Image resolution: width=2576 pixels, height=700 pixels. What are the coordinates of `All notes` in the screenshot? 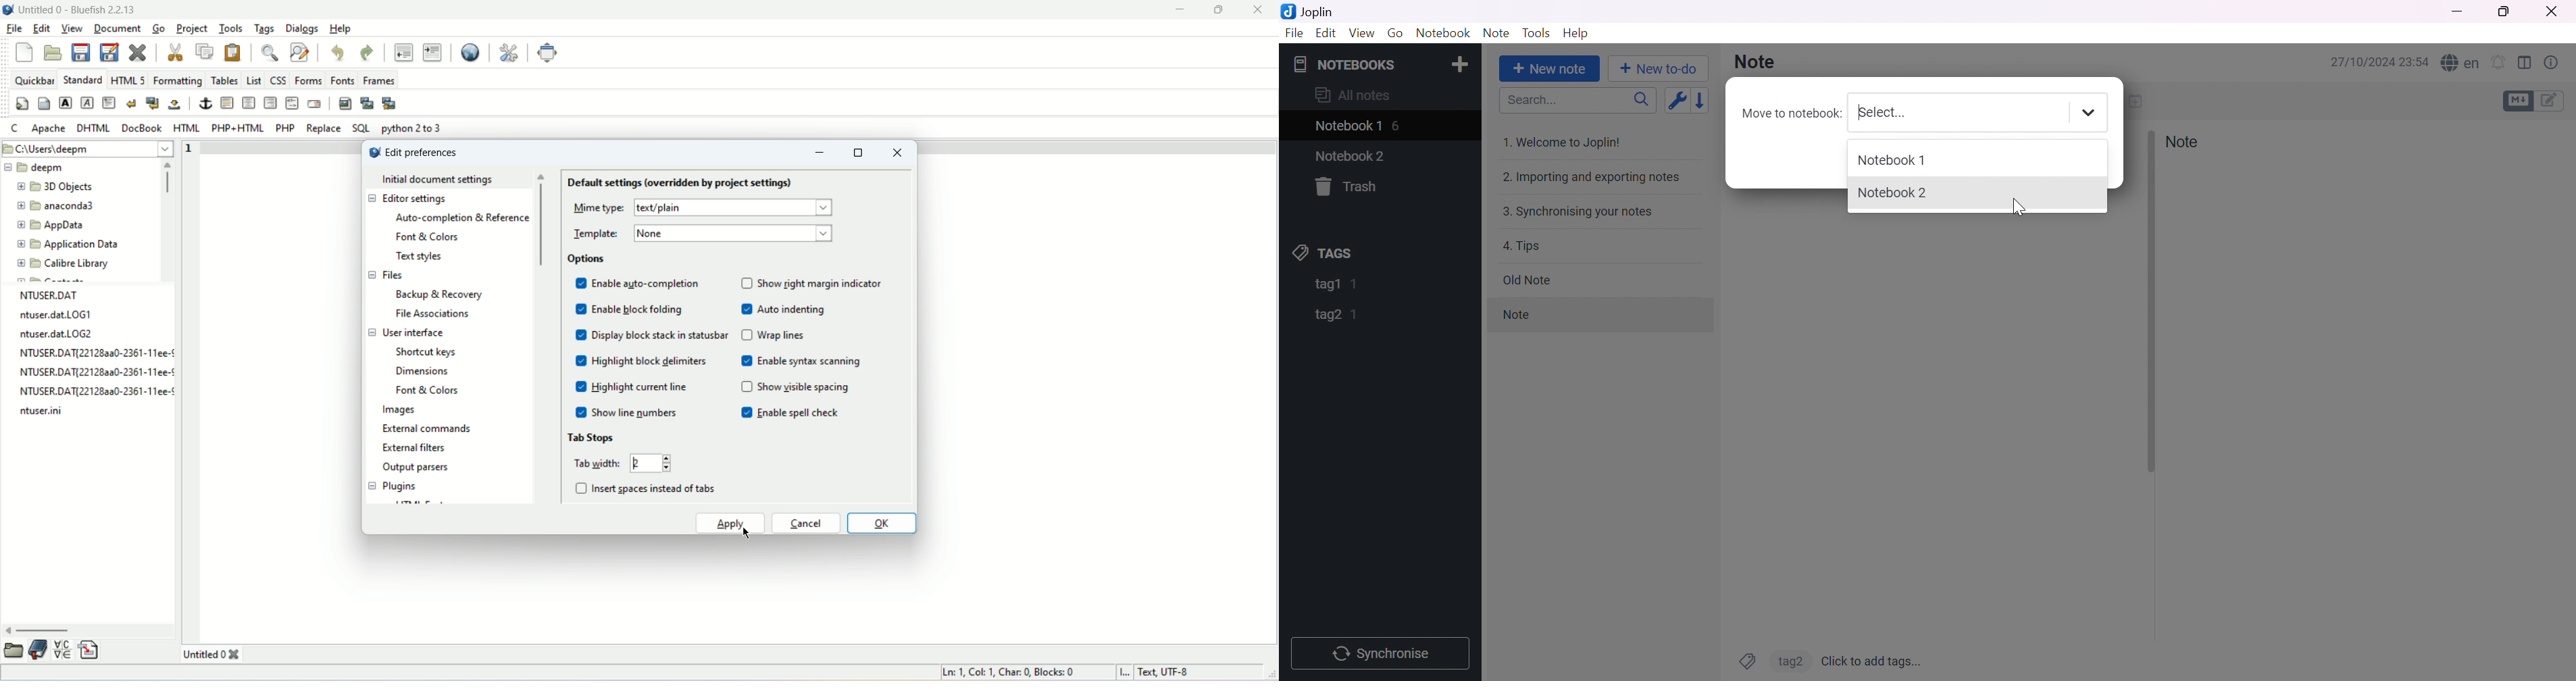 It's located at (1353, 94).